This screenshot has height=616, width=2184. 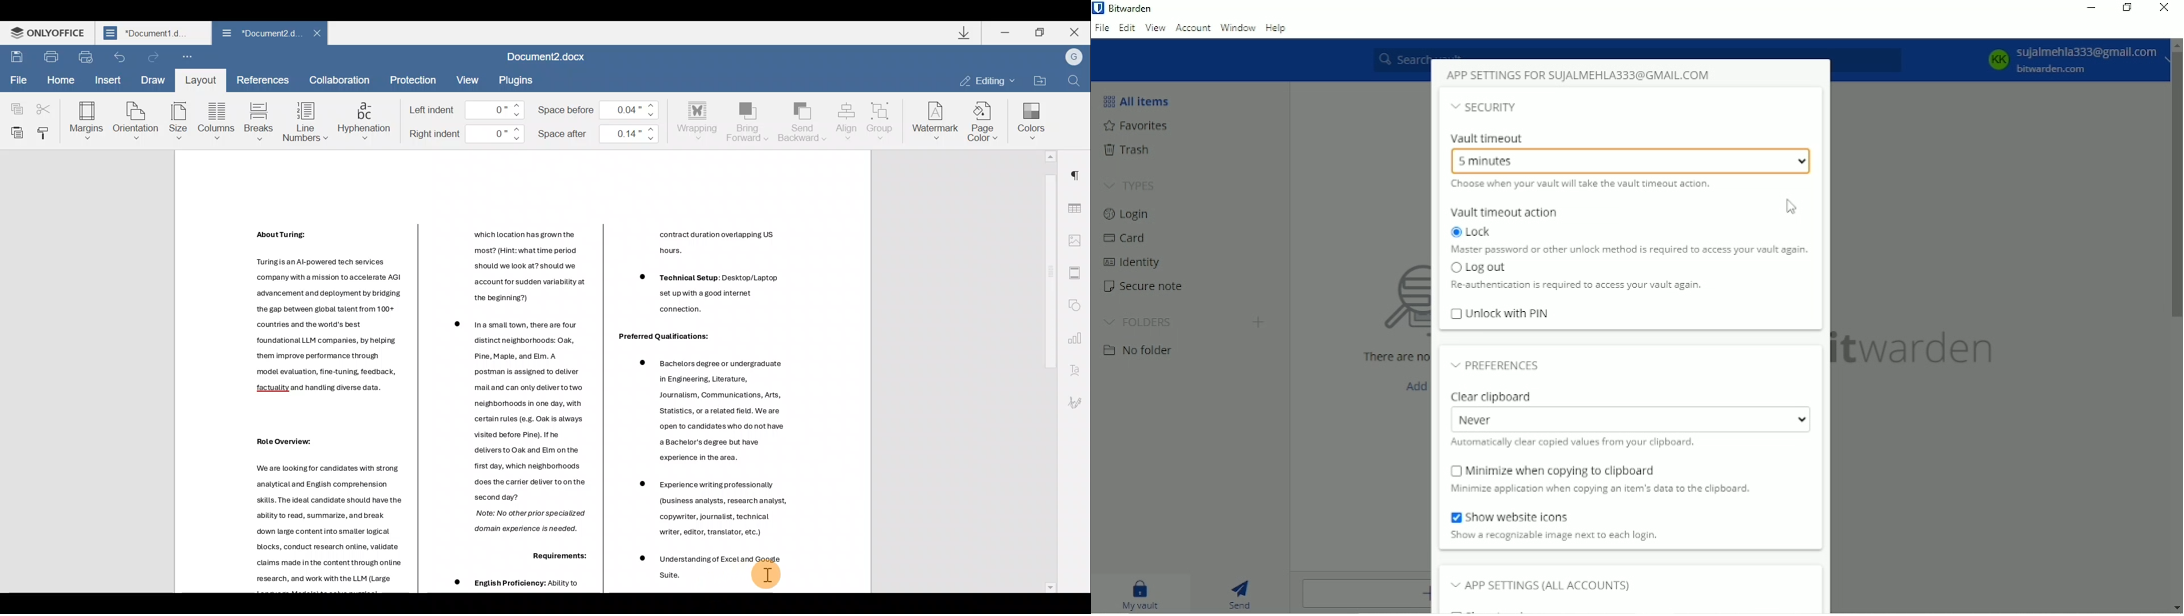 What do you see at coordinates (1576, 287) in the screenshot?
I see `Reauthentication is required to access your vault again.` at bounding box center [1576, 287].